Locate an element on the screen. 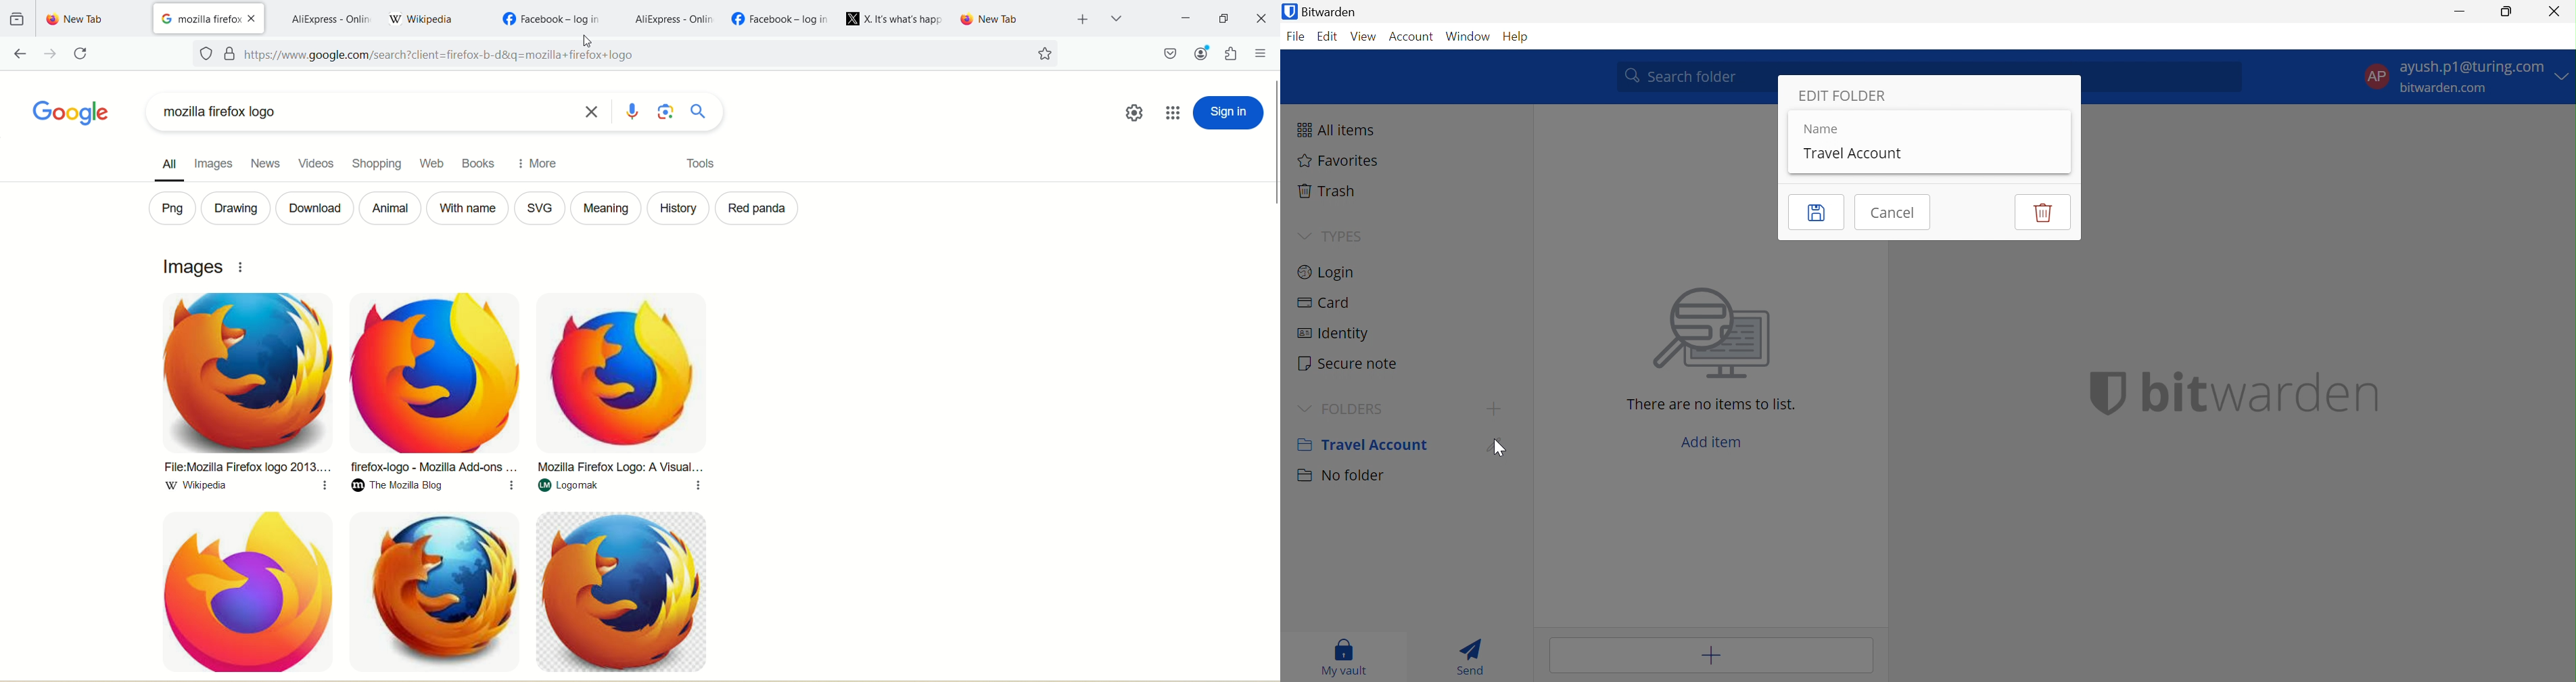 Image resolution: width=2576 pixels, height=700 pixels. Edit is located at coordinates (1499, 445).